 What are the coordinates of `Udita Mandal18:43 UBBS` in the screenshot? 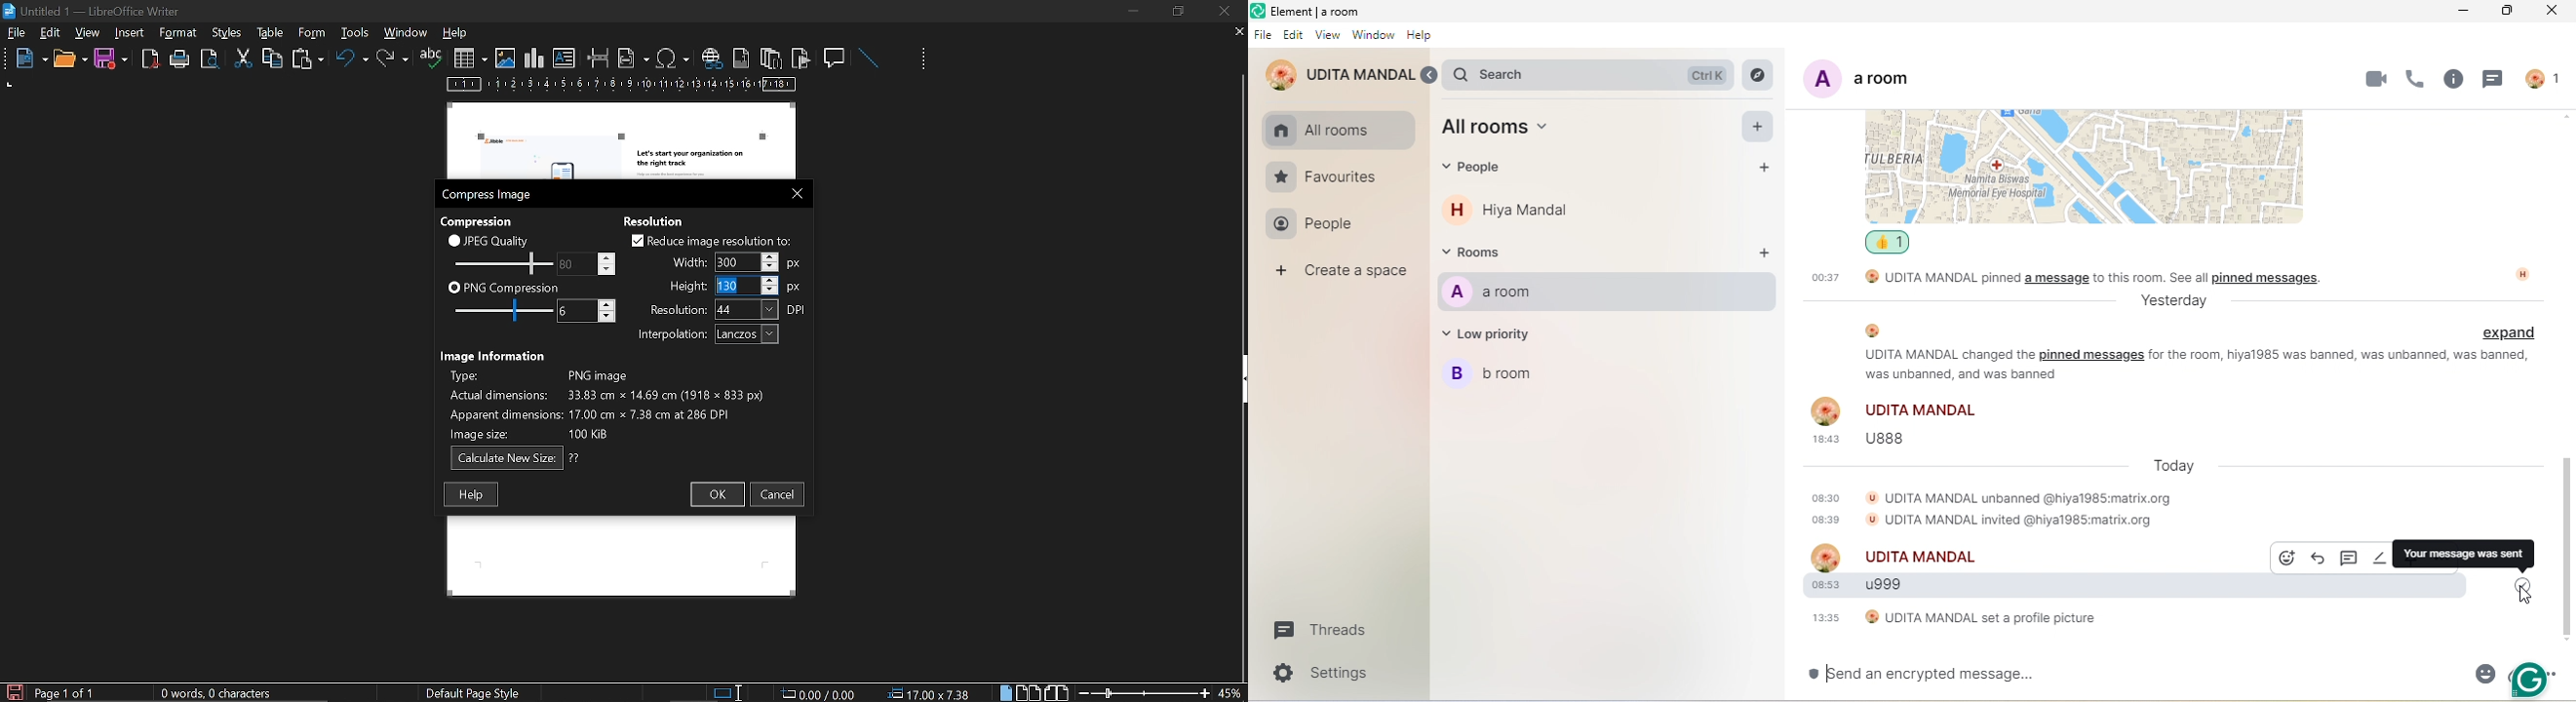 It's located at (1896, 424).